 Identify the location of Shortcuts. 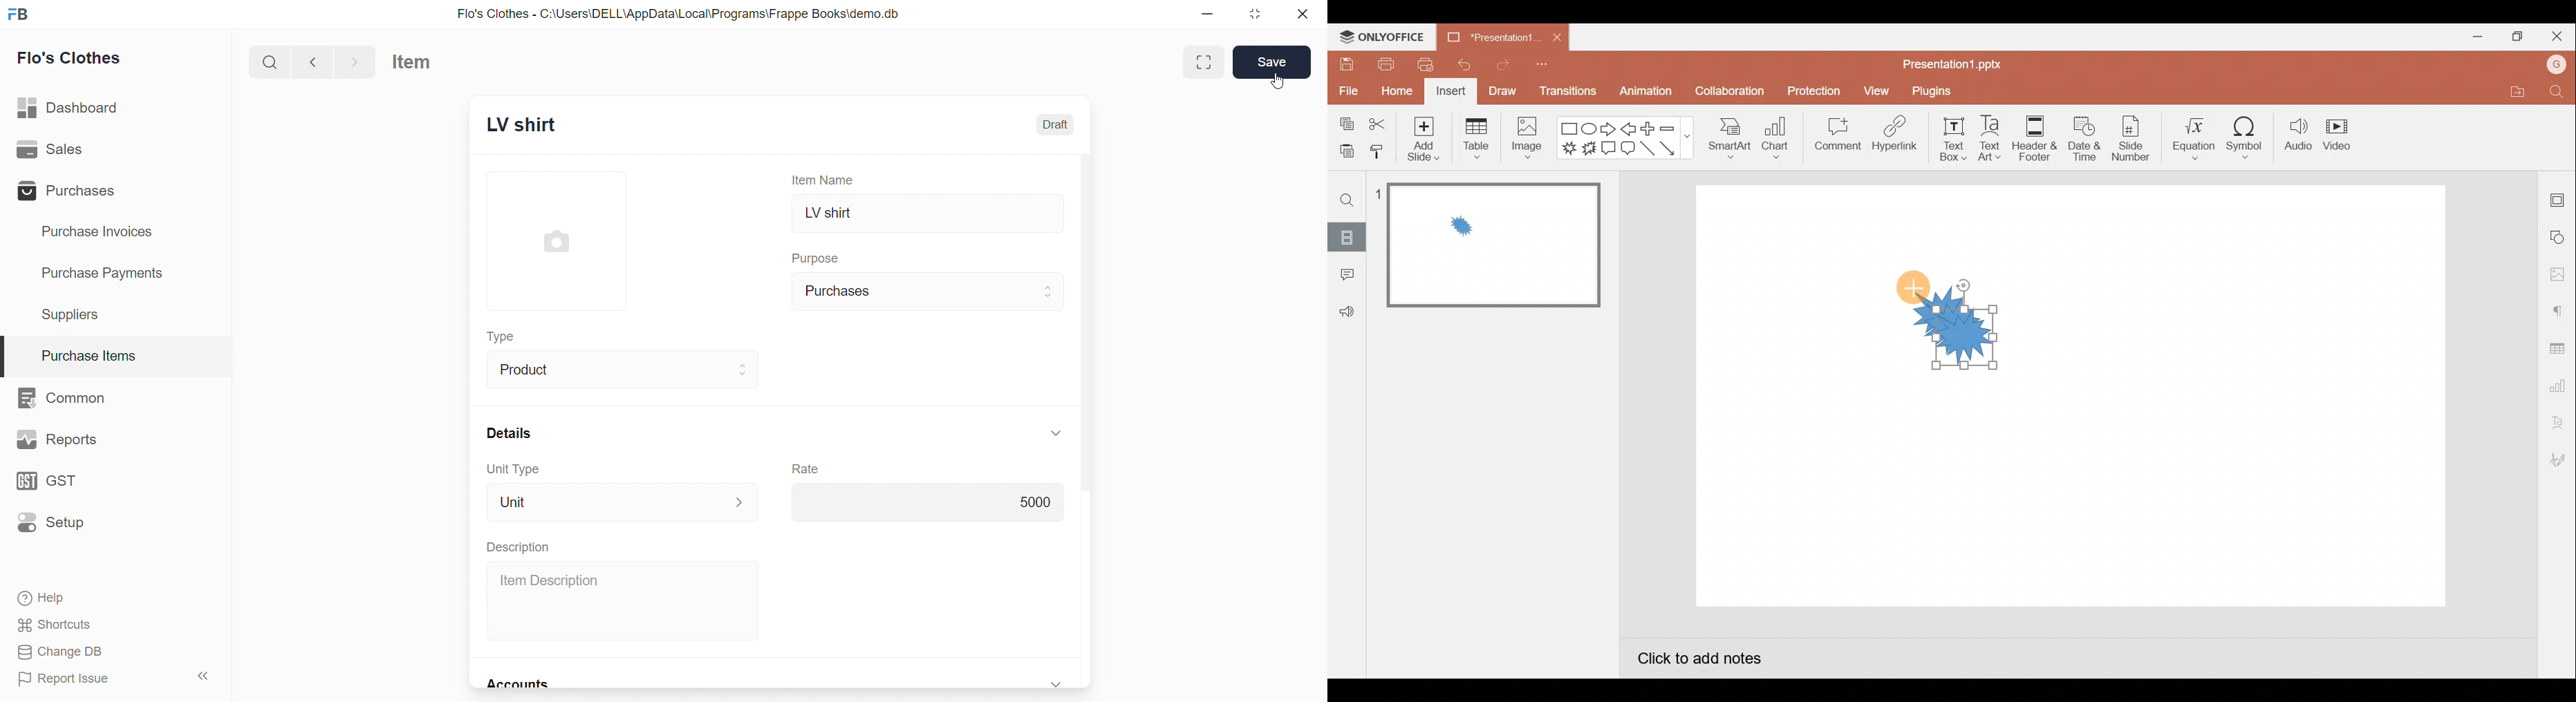
(111, 624).